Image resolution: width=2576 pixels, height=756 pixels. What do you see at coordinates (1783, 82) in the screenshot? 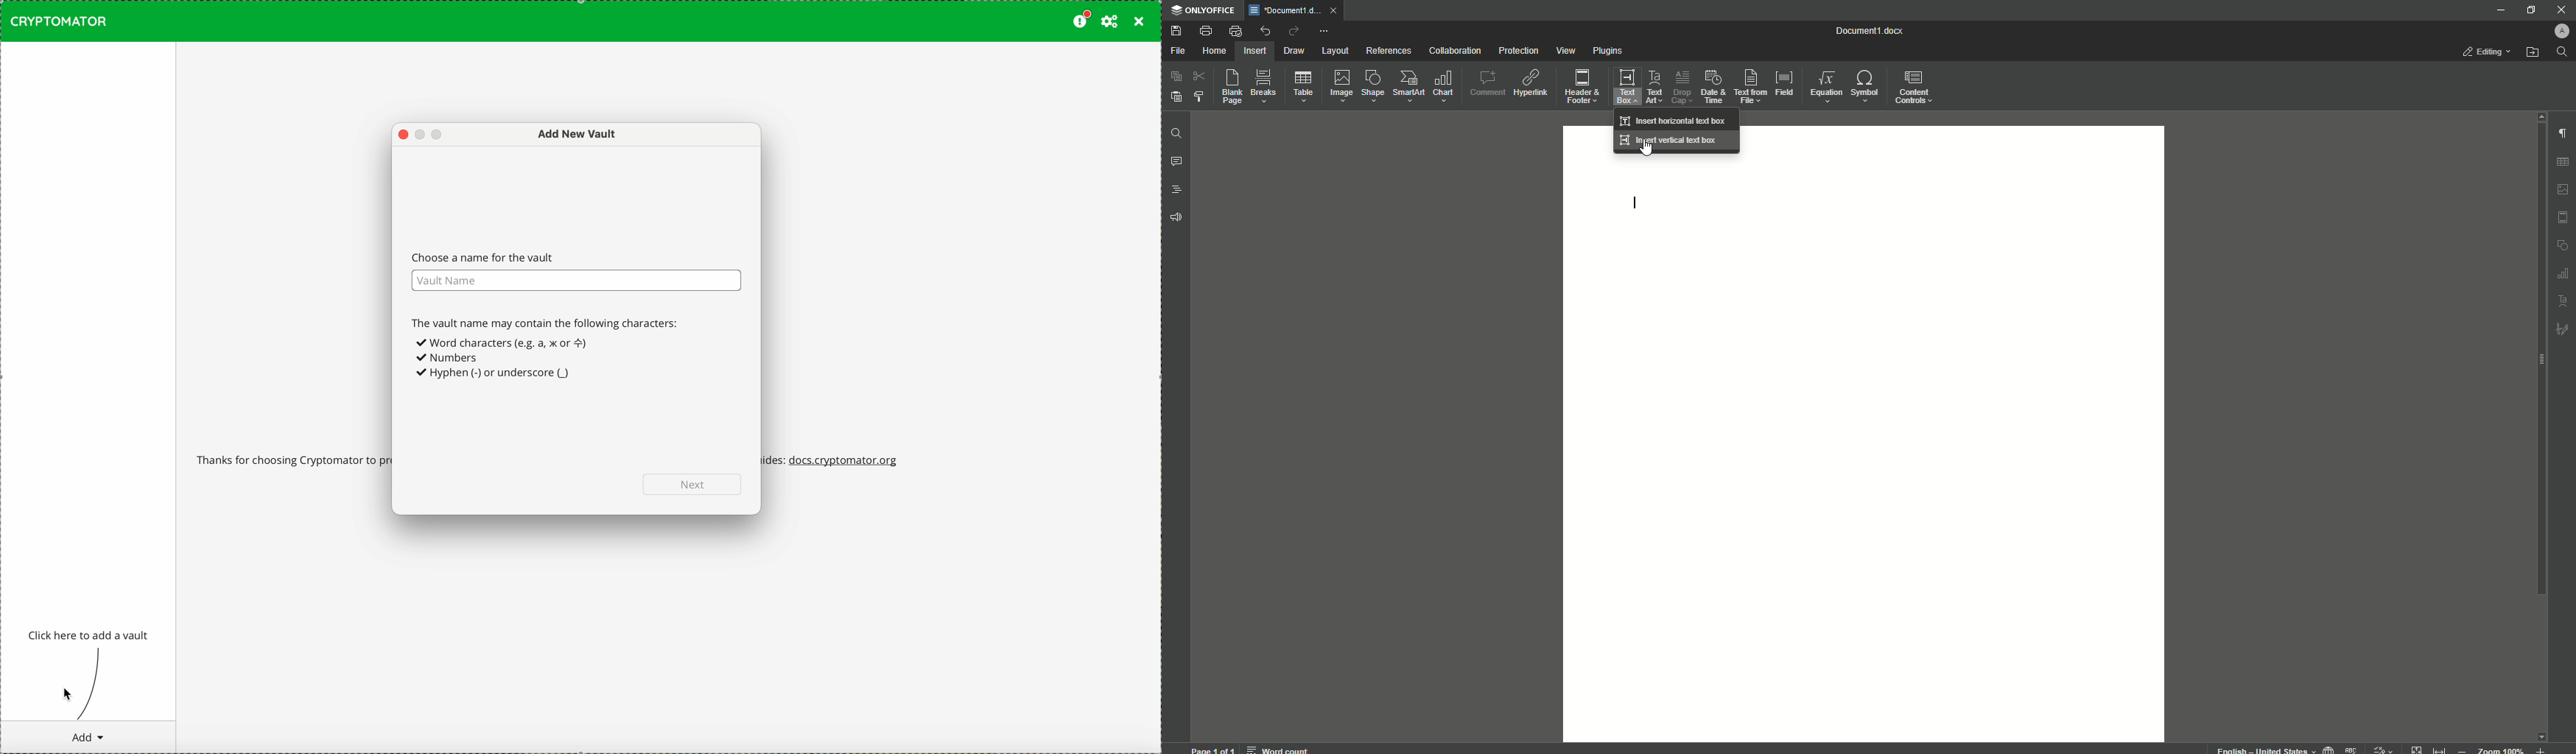
I see `Field` at bounding box center [1783, 82].